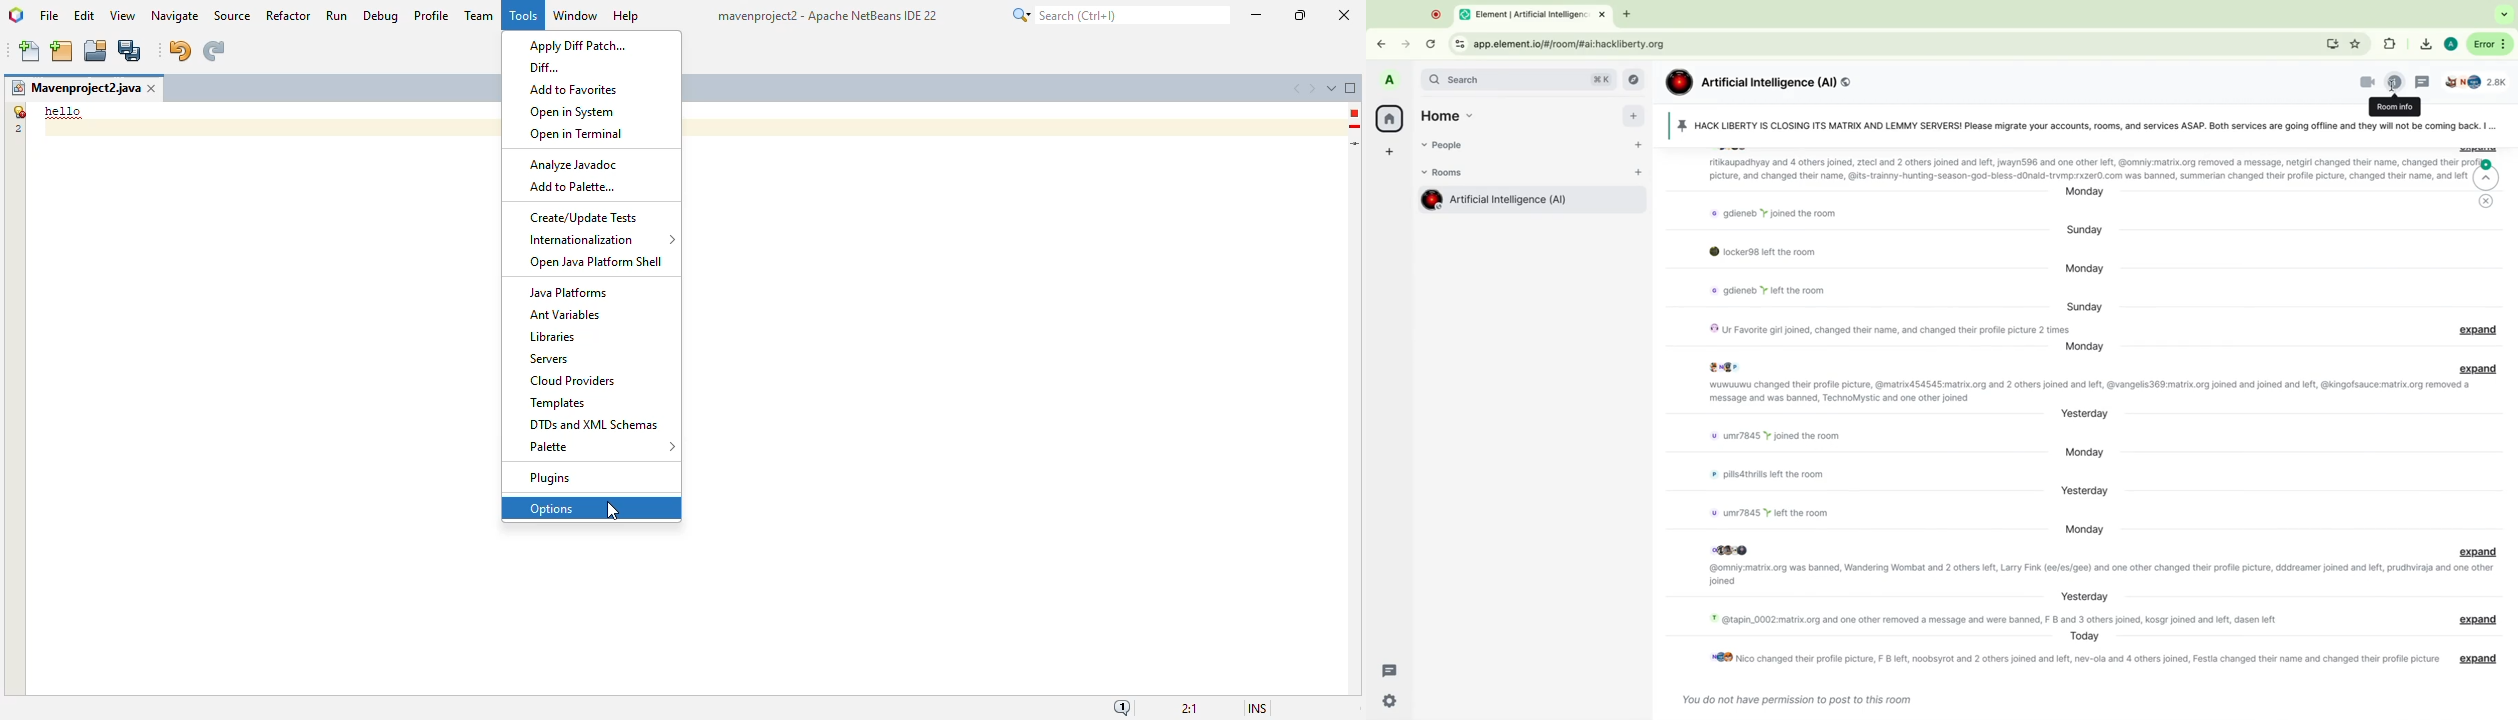 The image size is (2520, 728). Describe the element at coordinates (2389, 45) in the screenshot. I see `extentions` at that location.